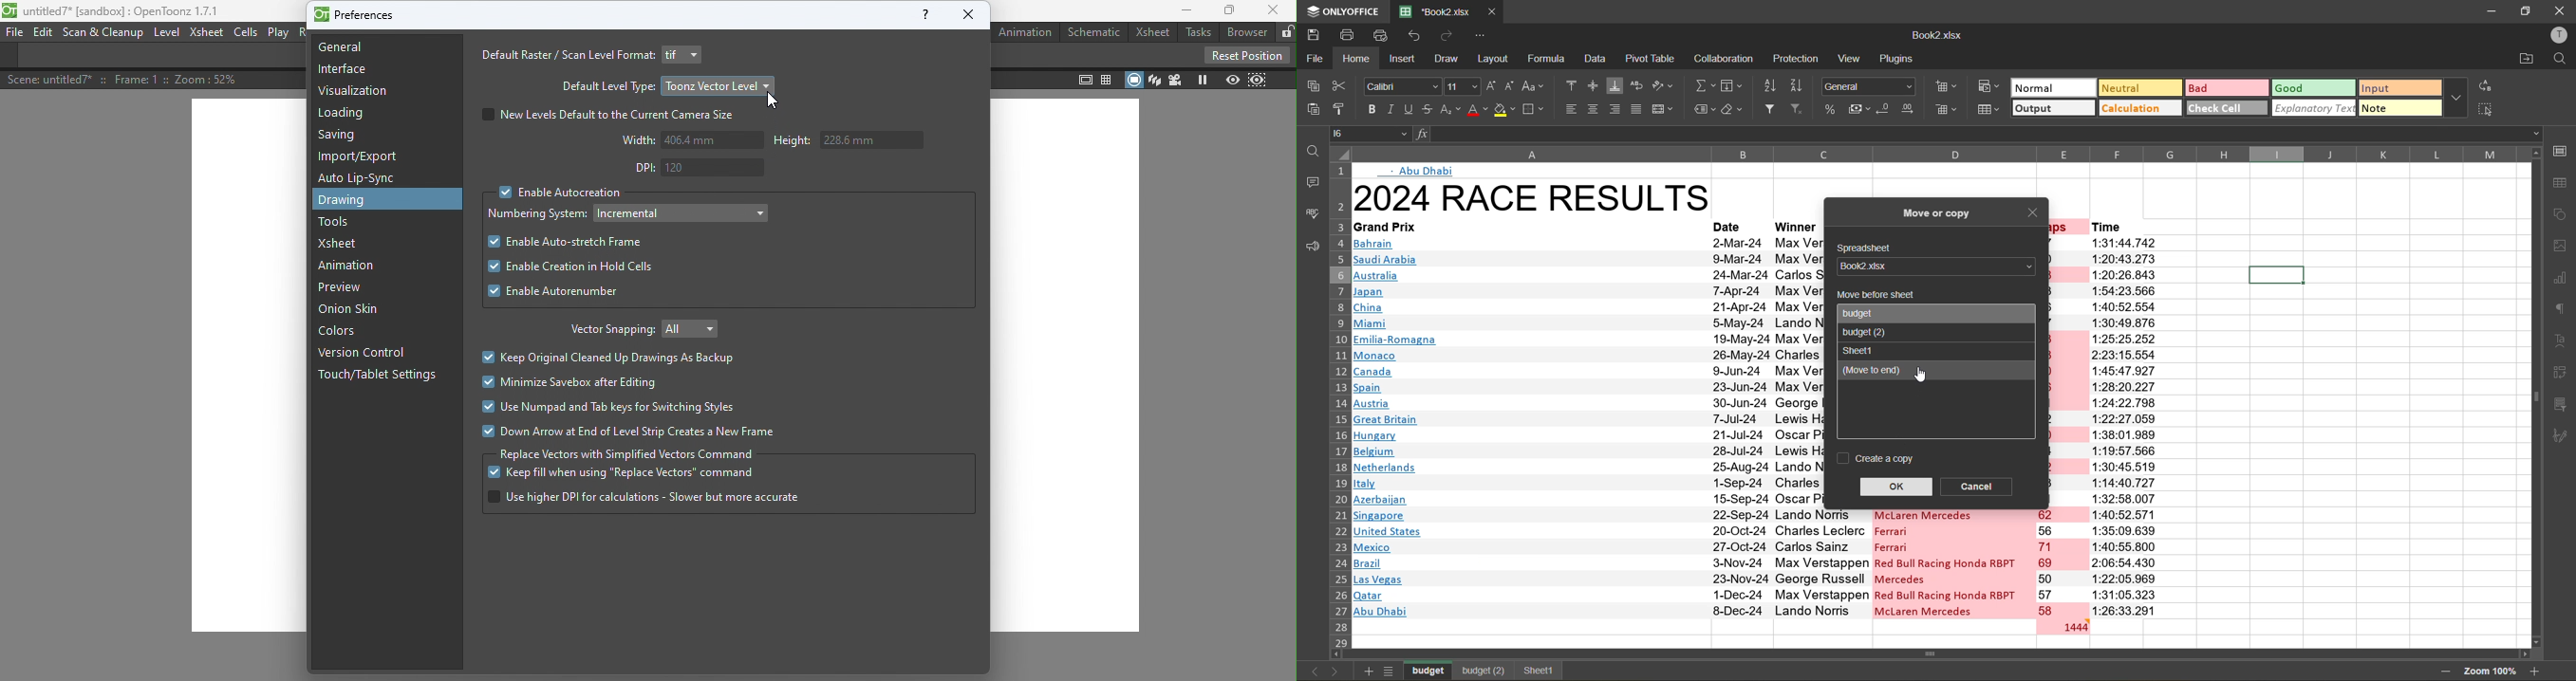 This screenshot has width=2576, height=700. I want to click on Preview, so click(1231, 79).